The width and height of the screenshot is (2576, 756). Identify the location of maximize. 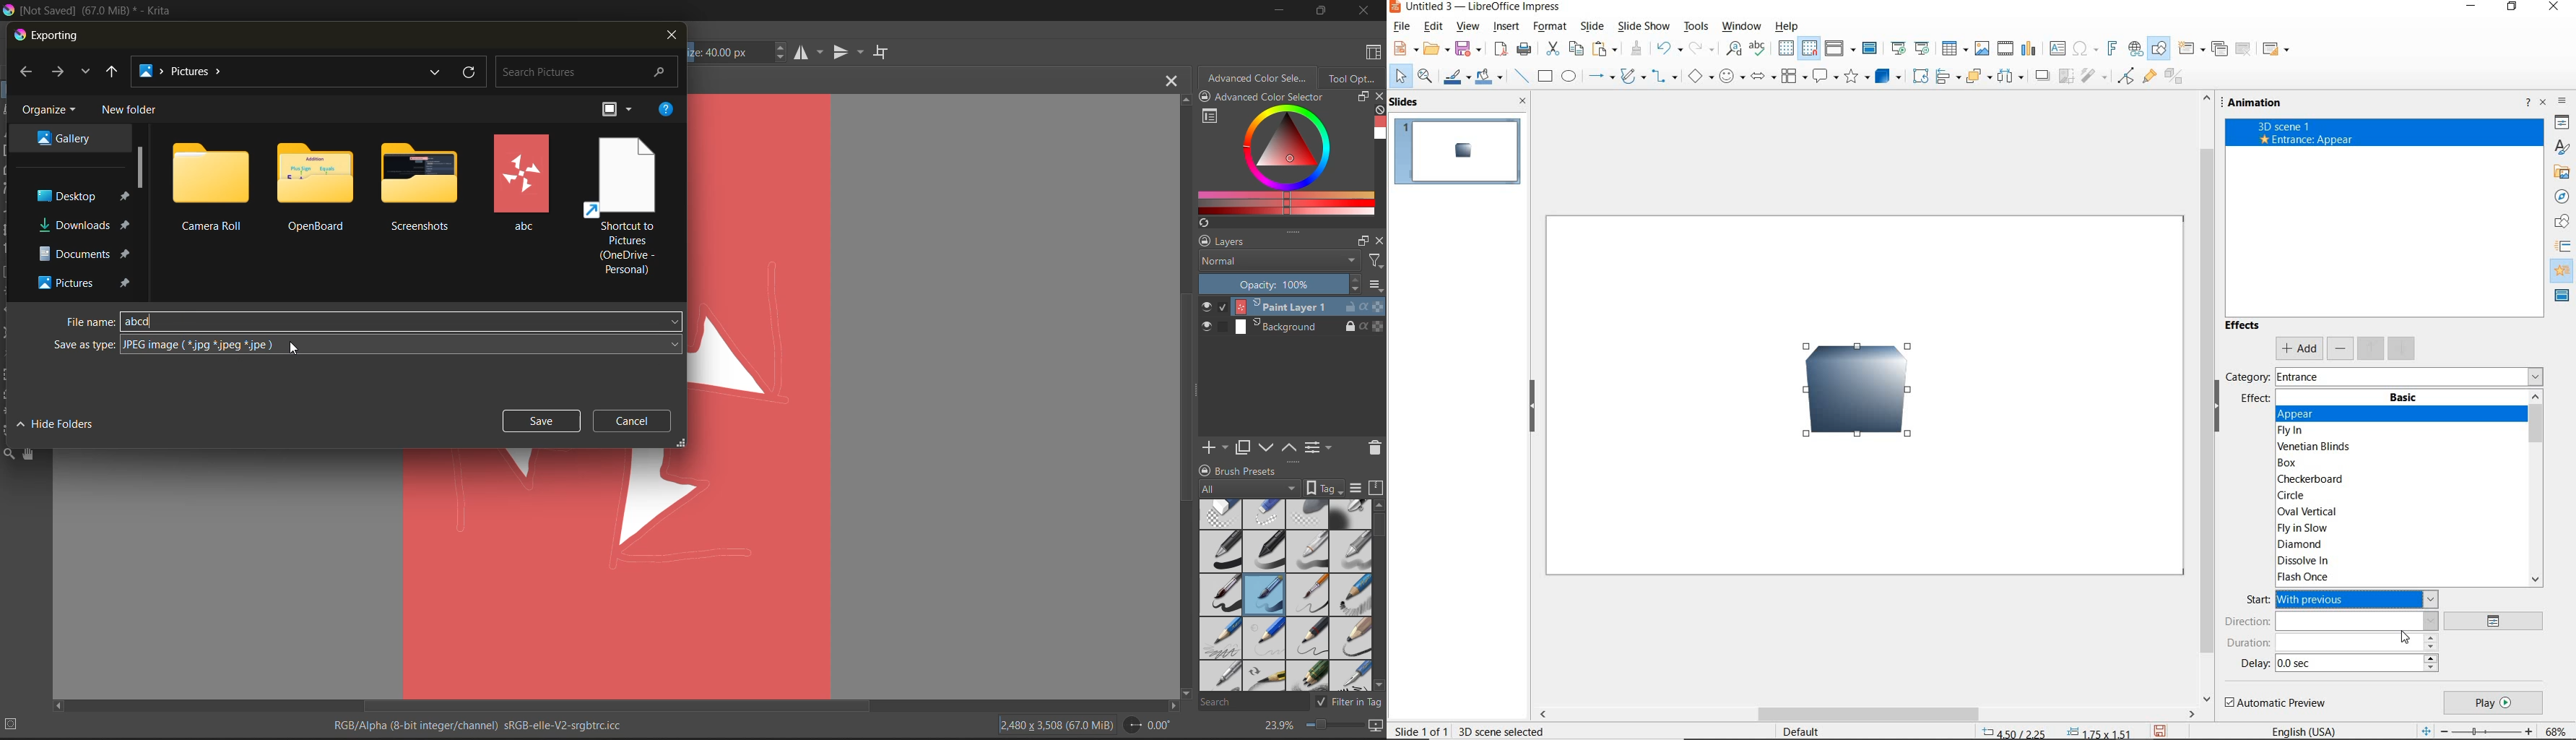
(1320, 9).